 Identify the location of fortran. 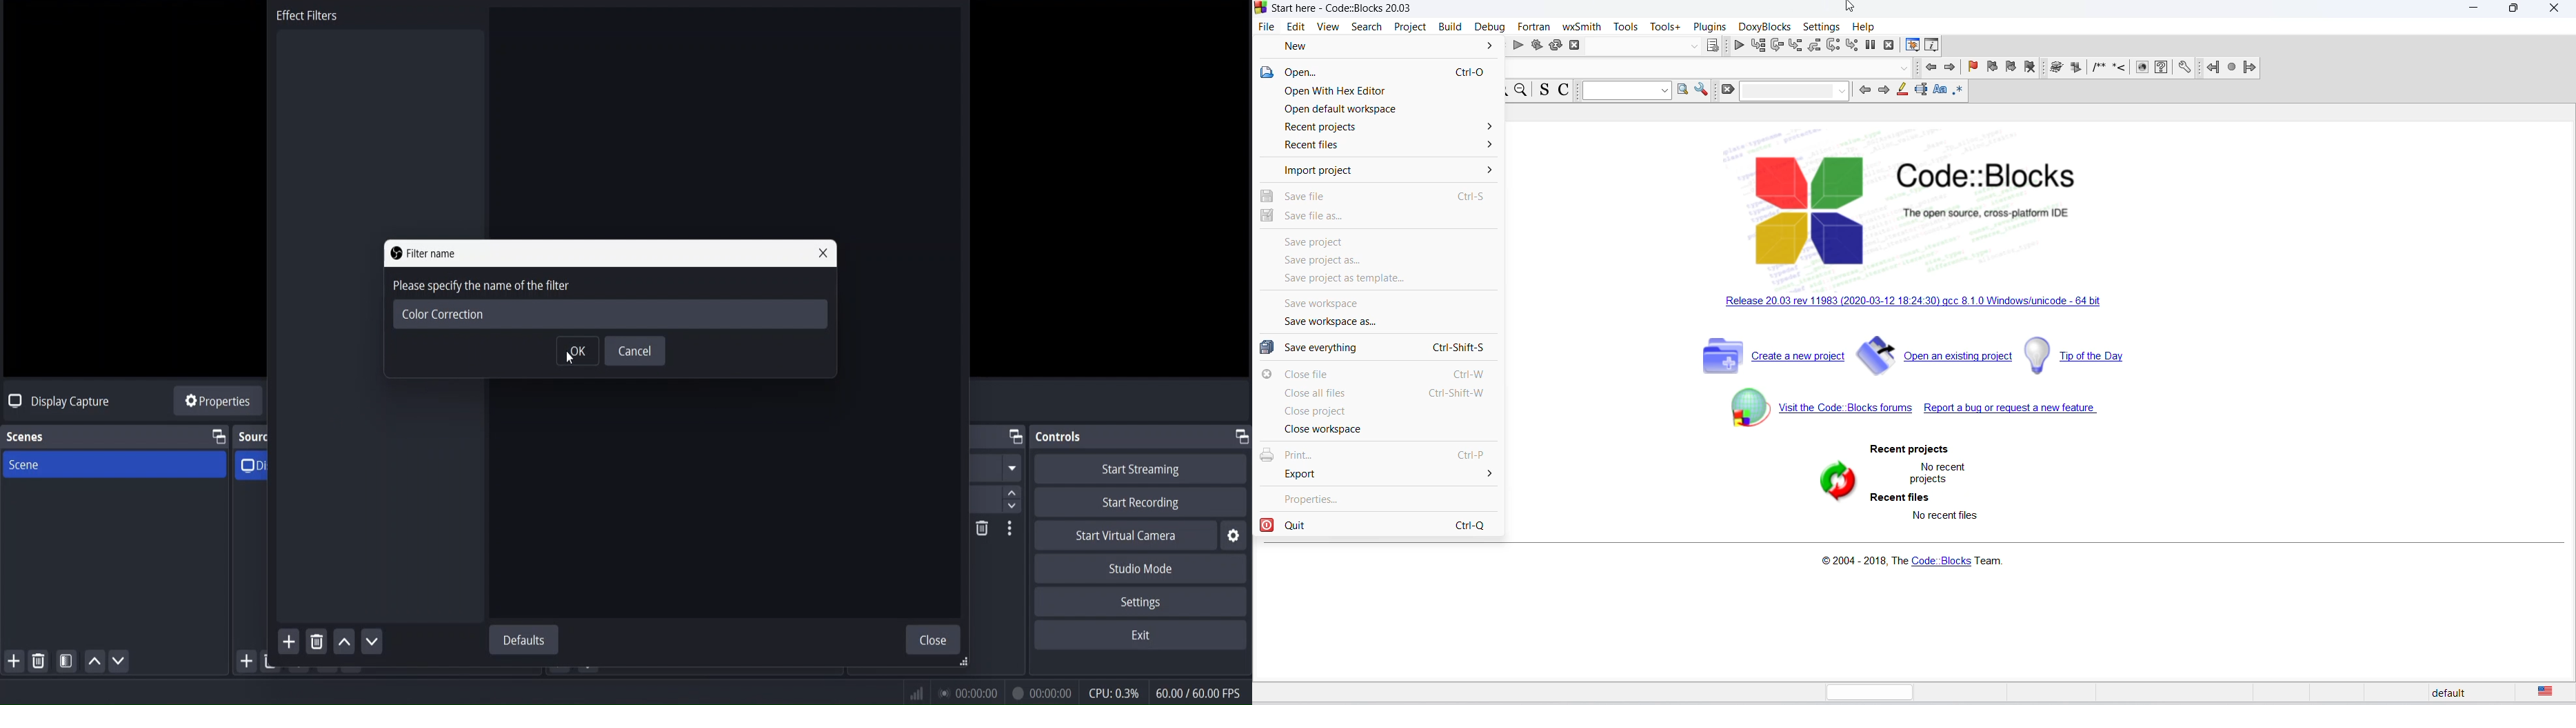
(1536, 28).